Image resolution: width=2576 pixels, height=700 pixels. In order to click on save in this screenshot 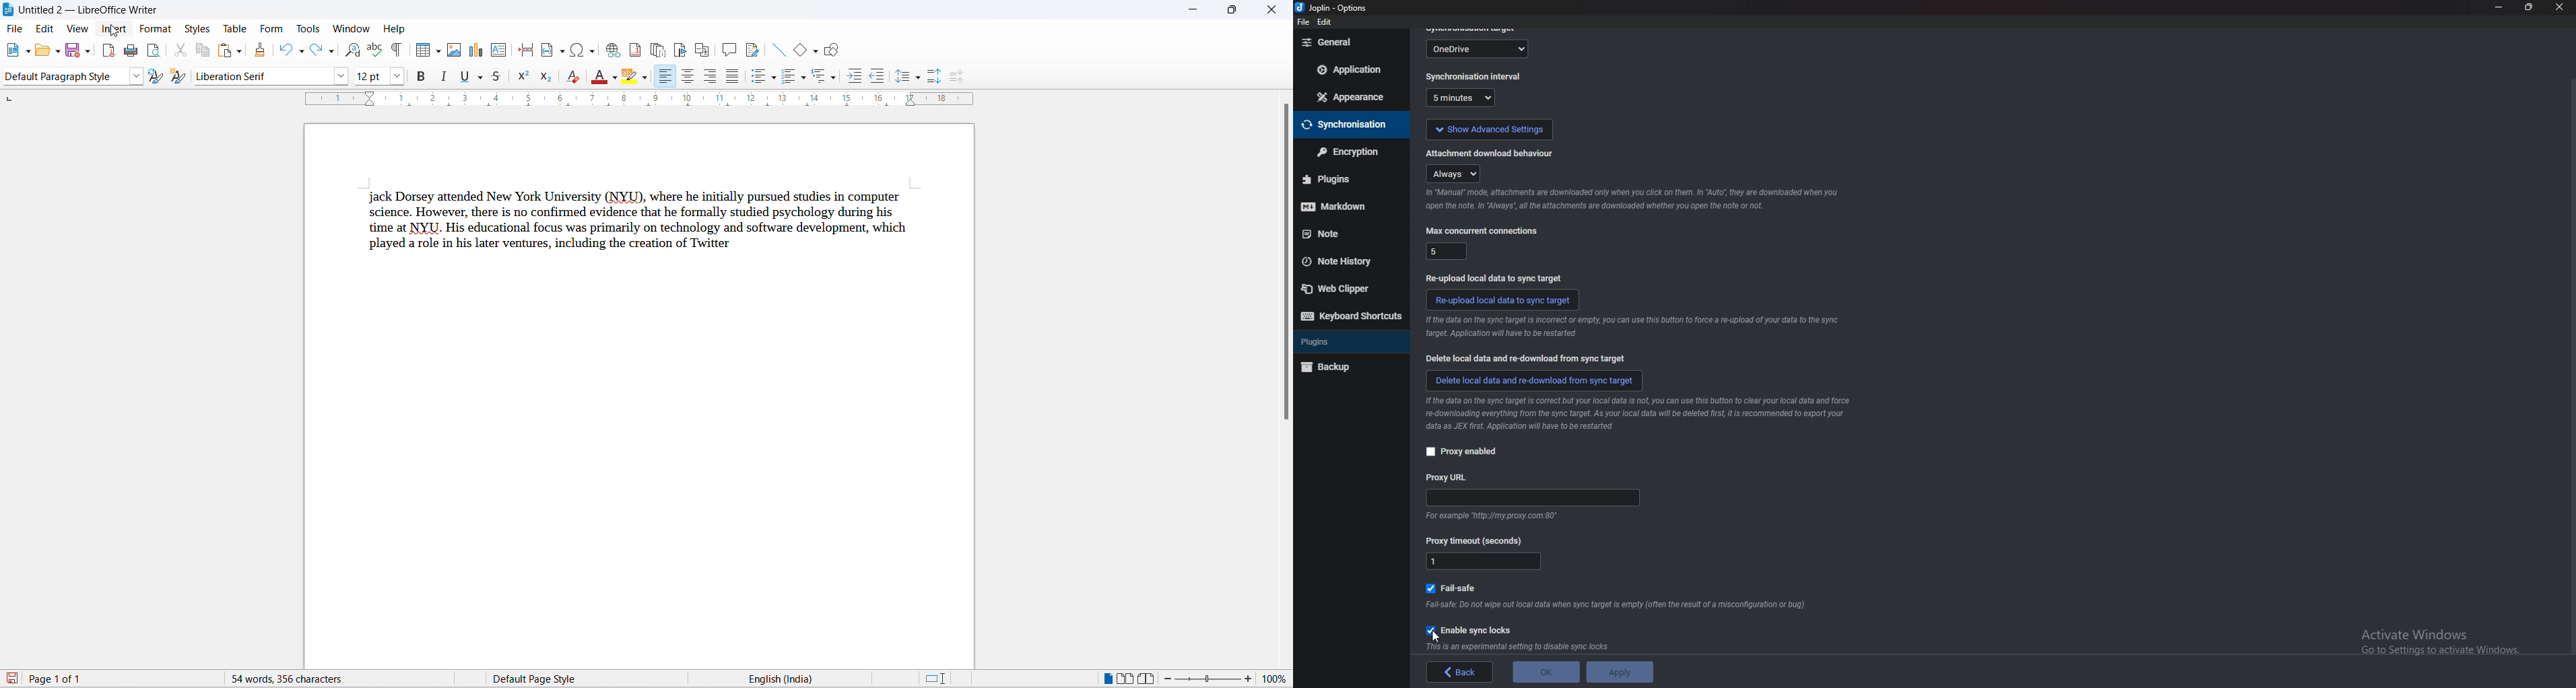, I will do `click(73, 52)`.